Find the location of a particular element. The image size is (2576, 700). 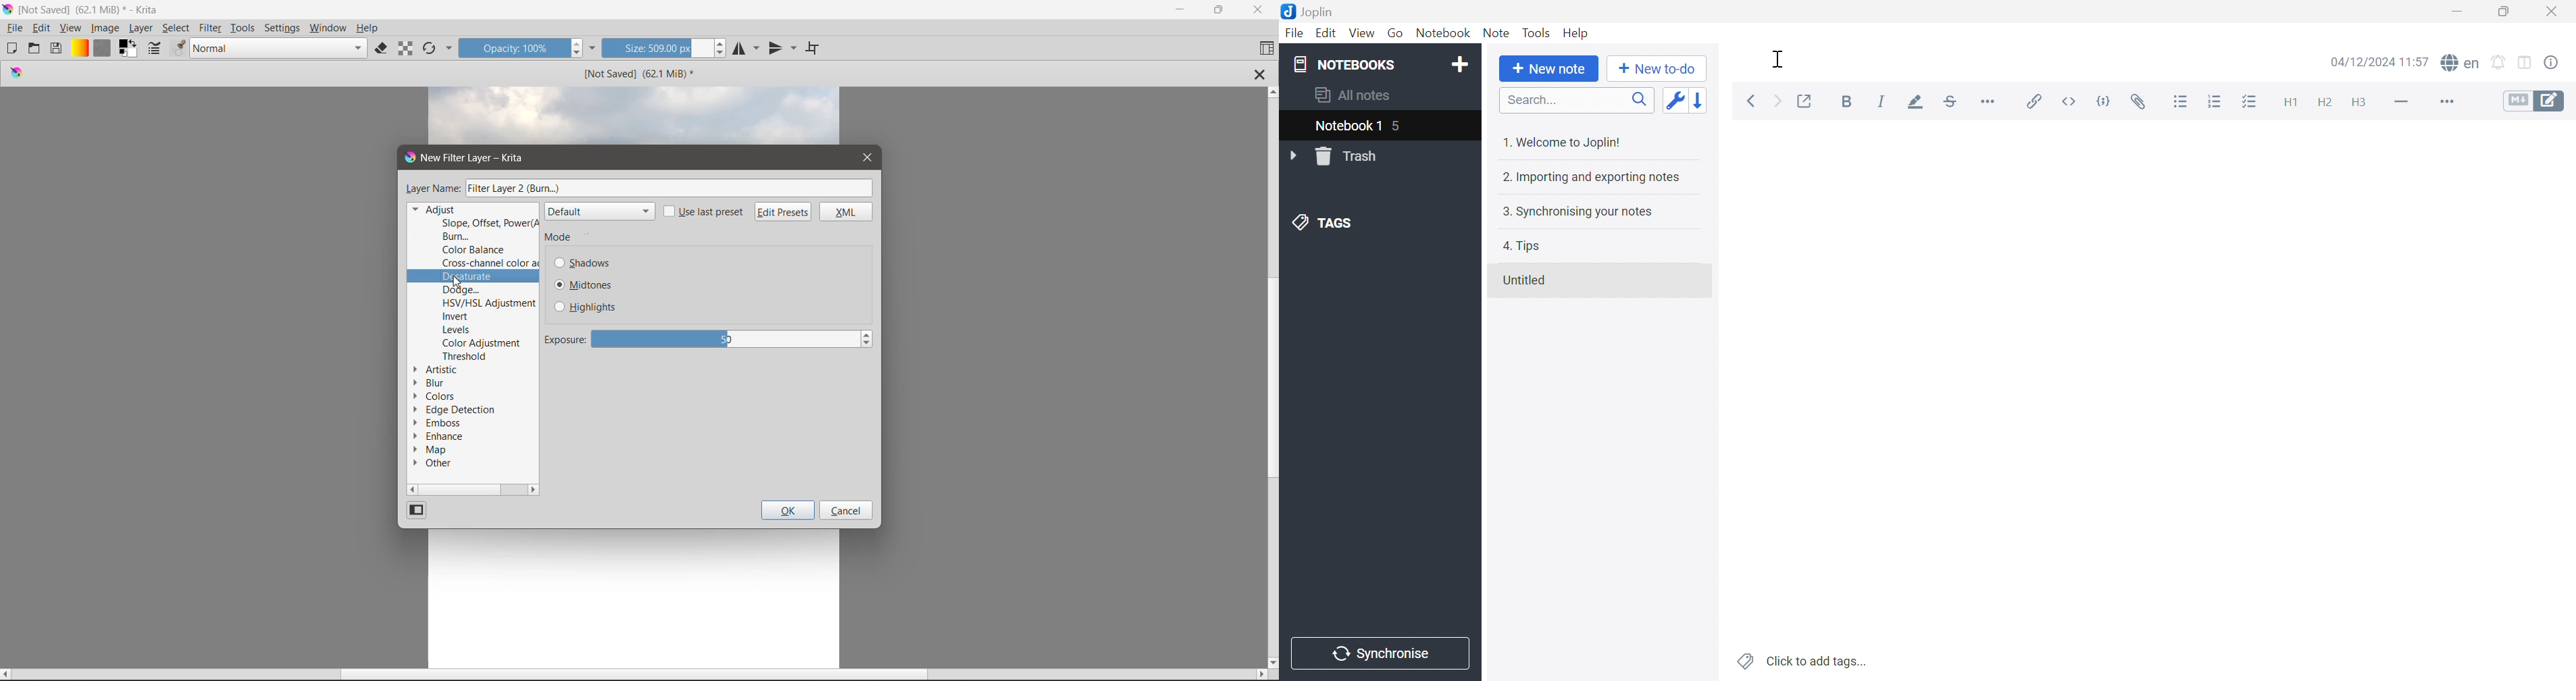

Departure is located at coordinates (474, 277).